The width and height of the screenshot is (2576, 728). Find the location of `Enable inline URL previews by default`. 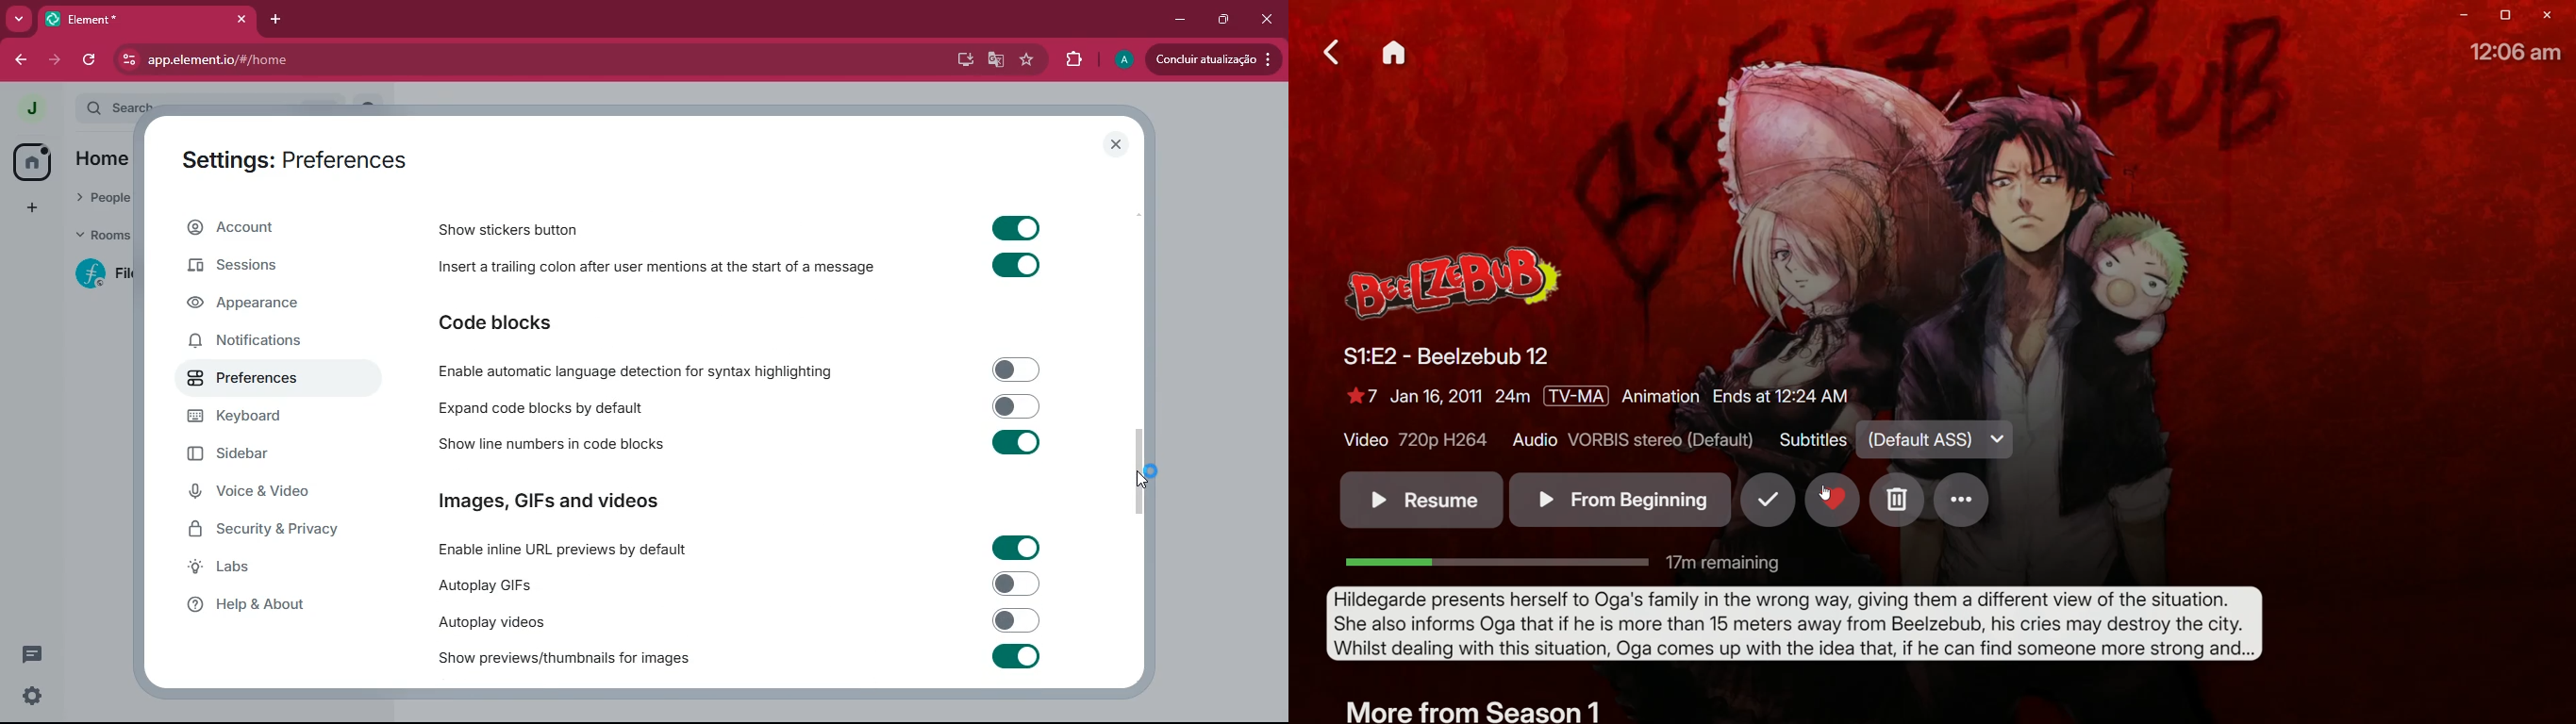

Enable inline URL previews by default is located at coordinates (563, 551).